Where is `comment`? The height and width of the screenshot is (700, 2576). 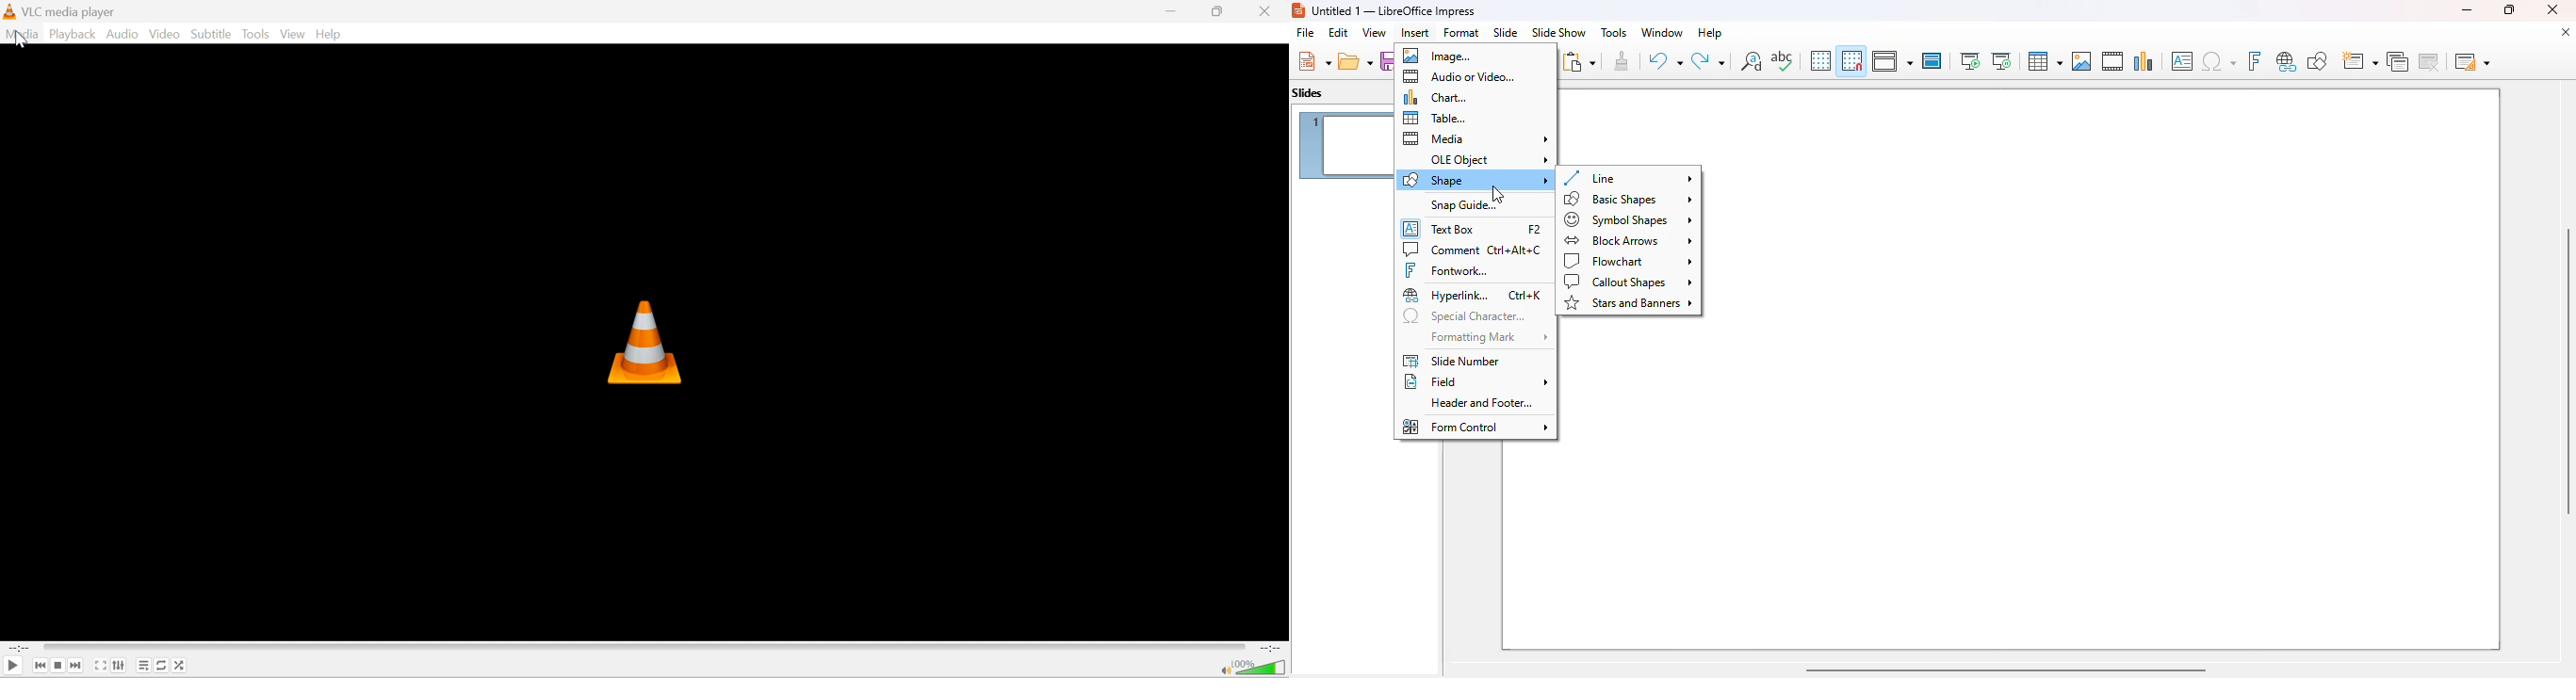
comment is located at coordinates (1473, 250).